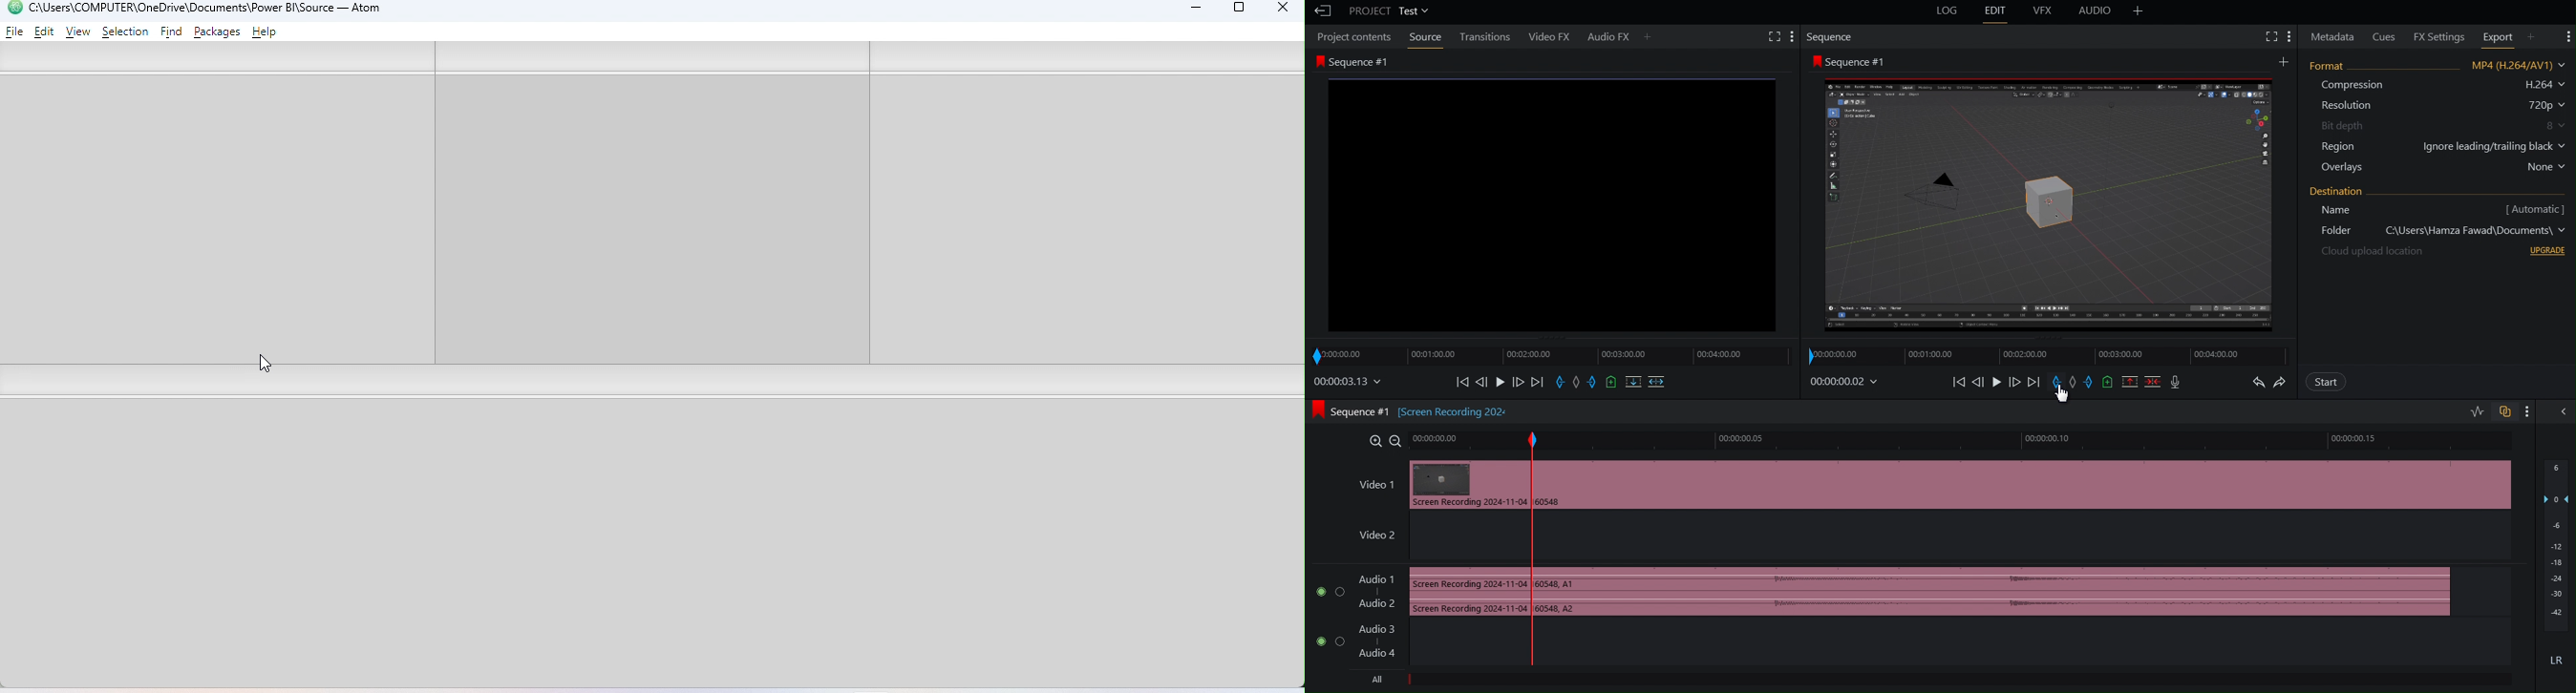 The height and width of the screenshot is (700, 2576). Describe the element at coordinates (2554, 568) in the screenshot. I see `Audio Levels` at that location.